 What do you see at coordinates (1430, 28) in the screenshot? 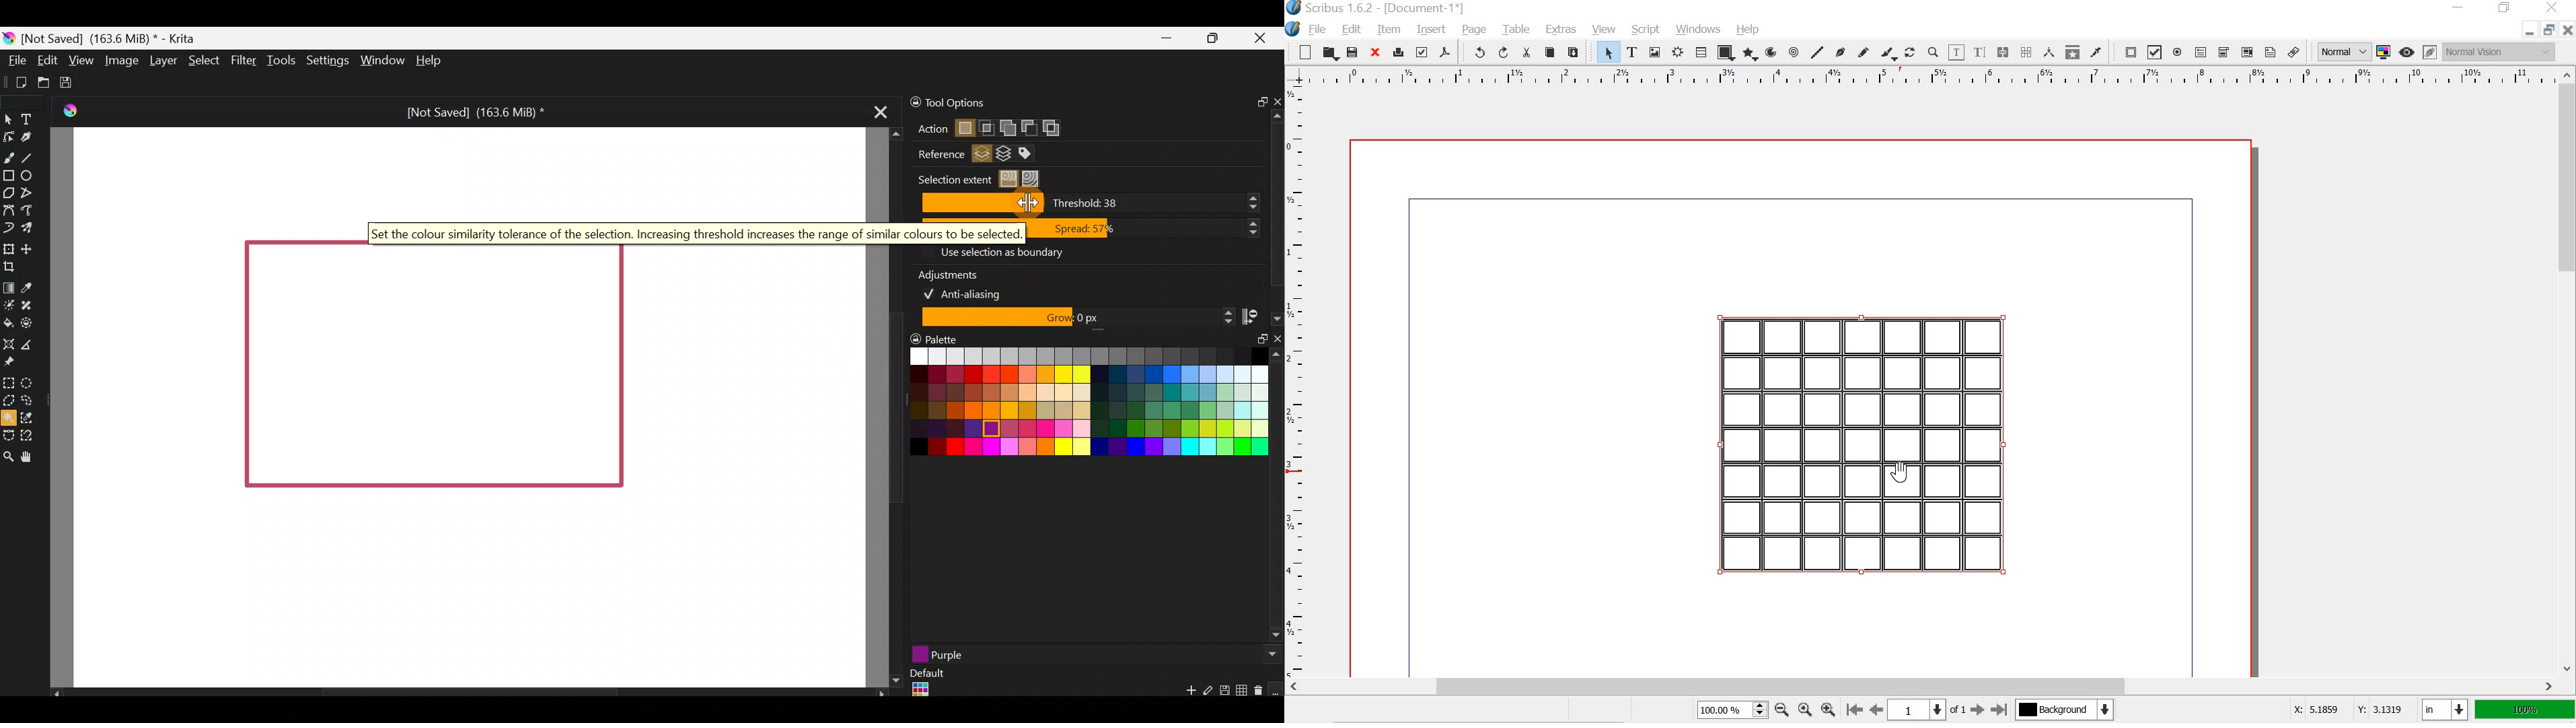
I see `insert` at bounding box center [1430, 28].